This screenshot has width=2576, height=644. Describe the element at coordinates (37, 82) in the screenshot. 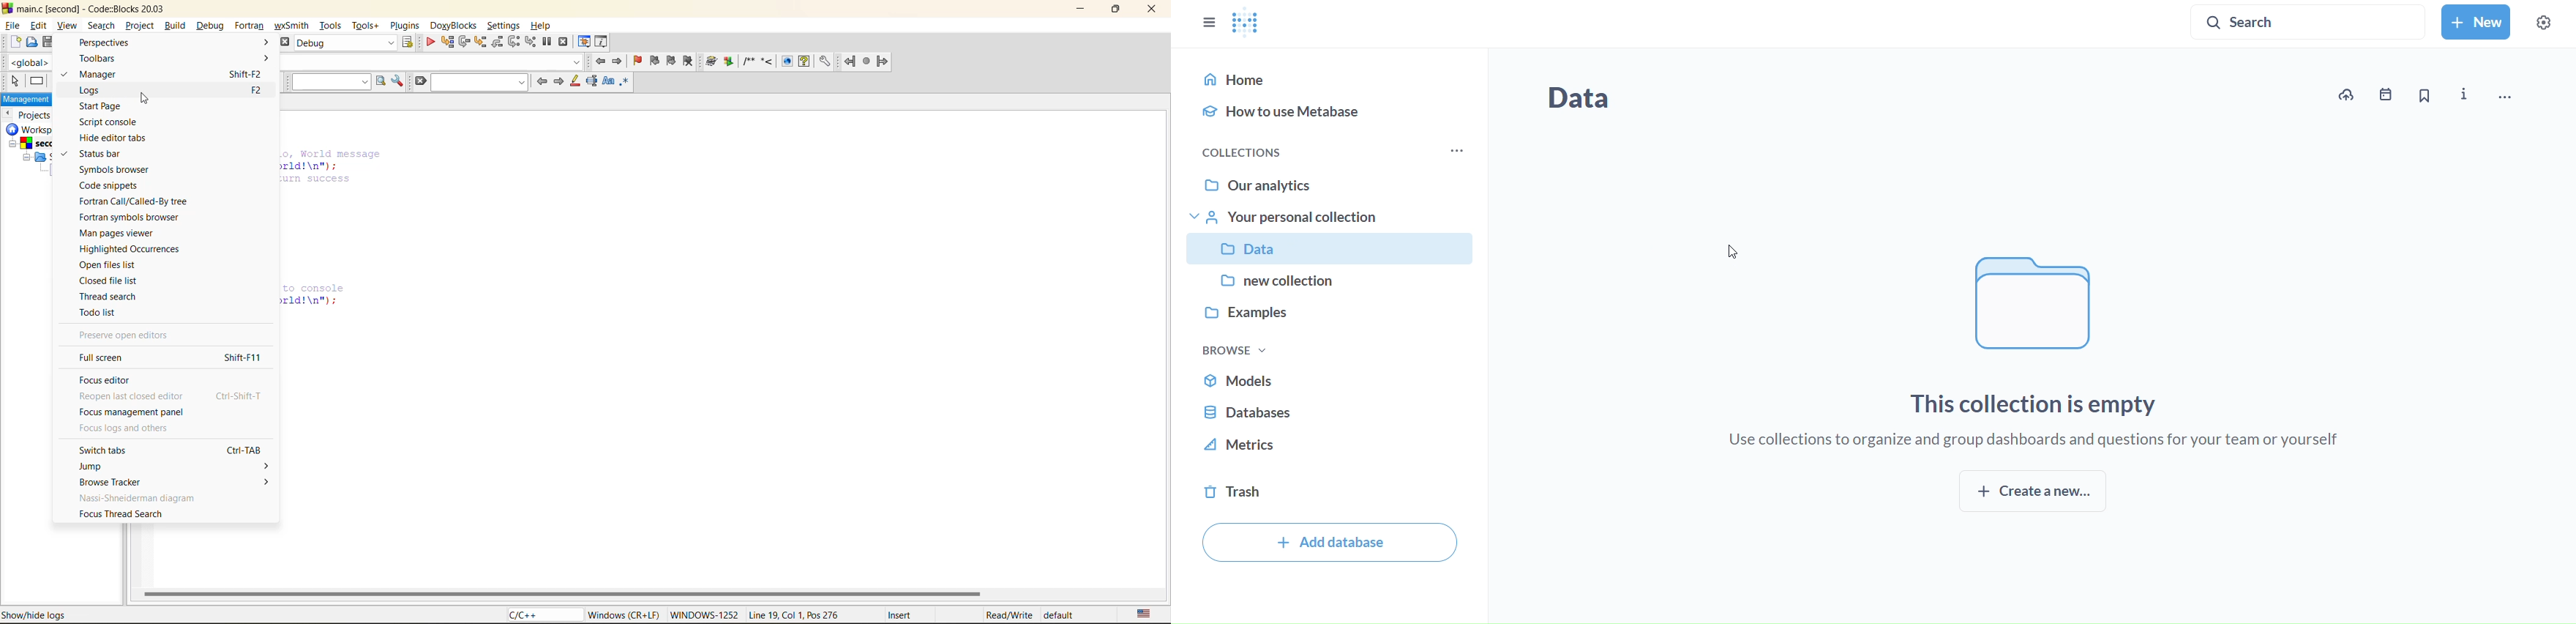

I see `instruction` at that location.